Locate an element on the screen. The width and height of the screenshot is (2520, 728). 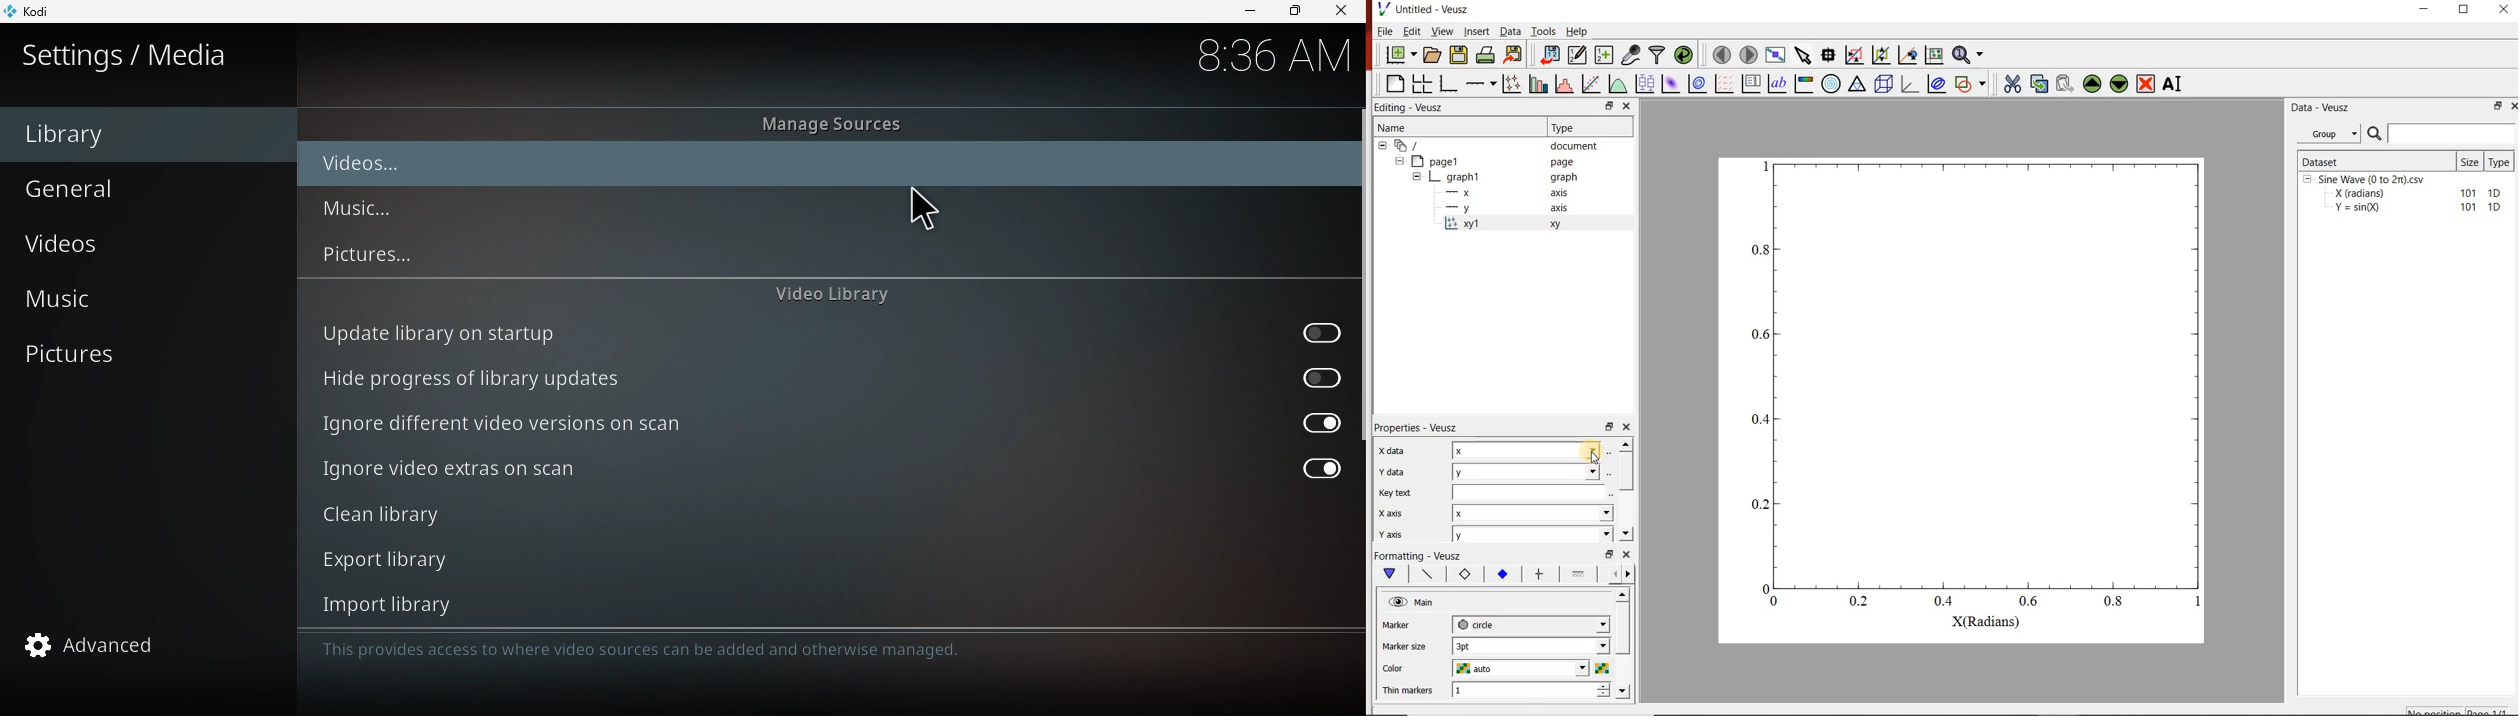
Manage sources is located at coordinates (847, 126).